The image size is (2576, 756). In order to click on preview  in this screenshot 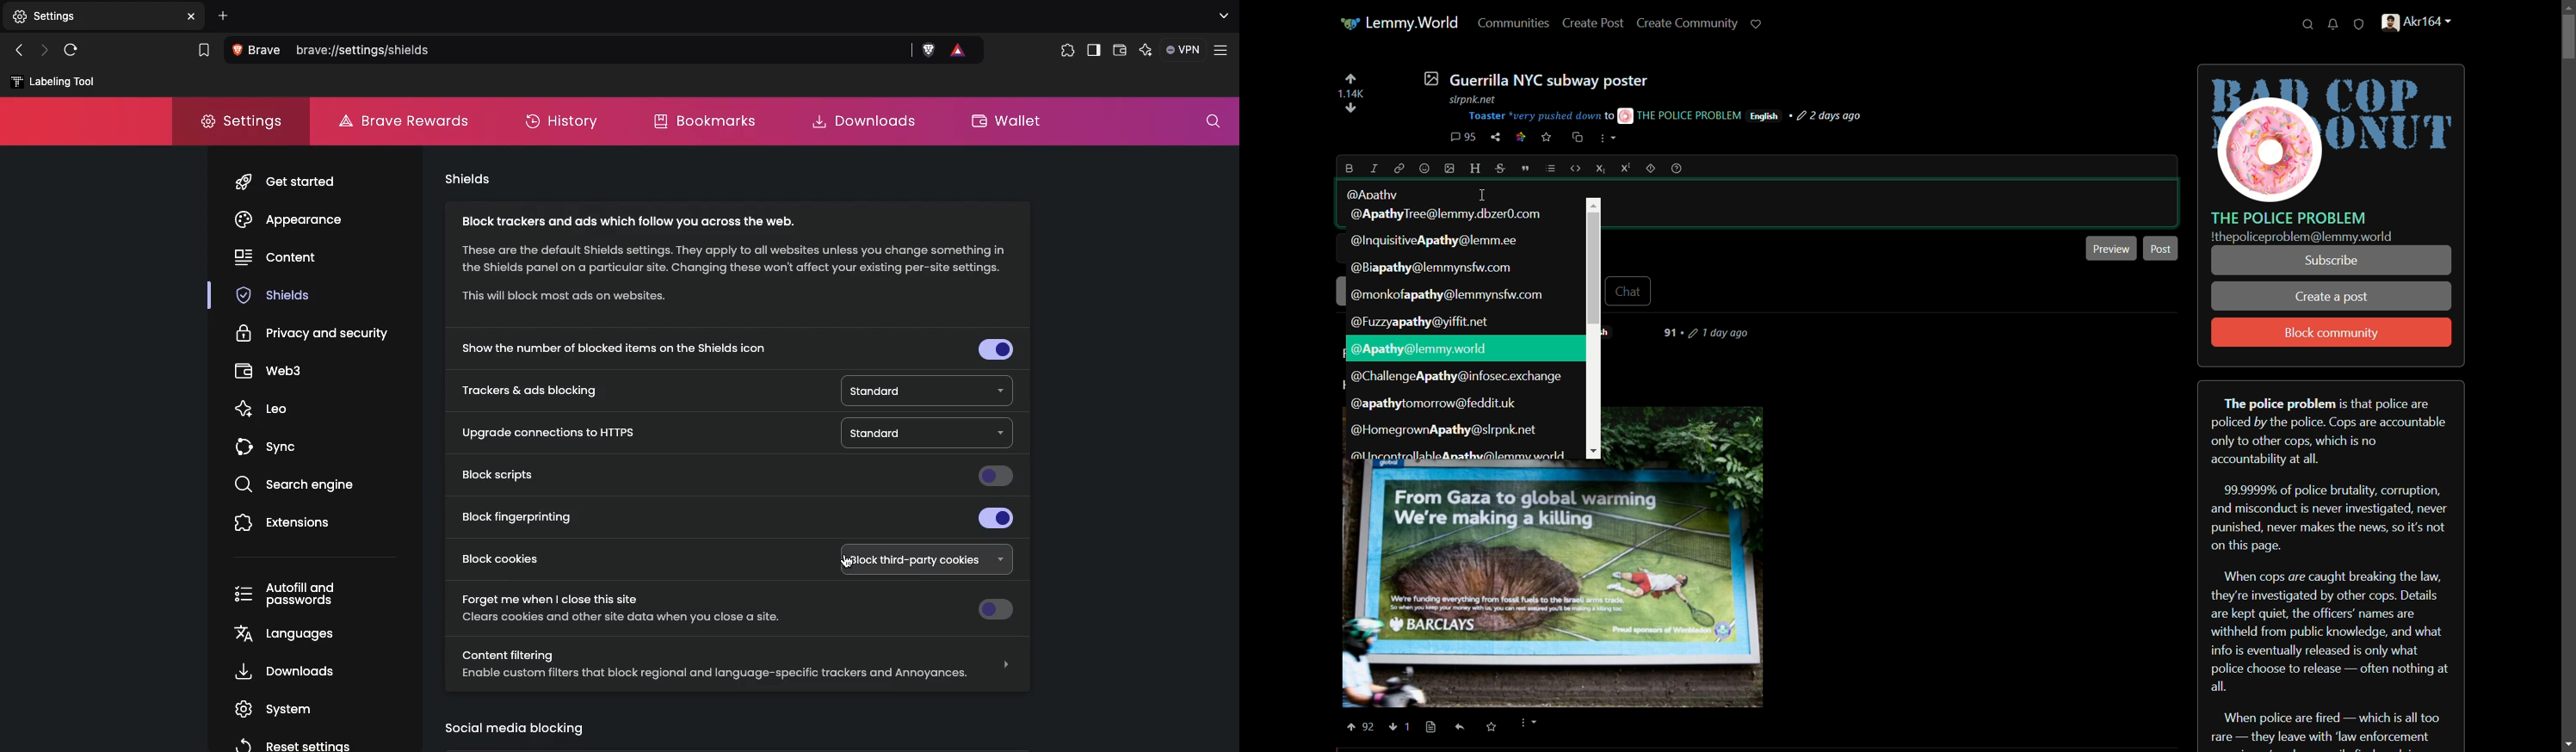, I will do `click(2112, 248)`.